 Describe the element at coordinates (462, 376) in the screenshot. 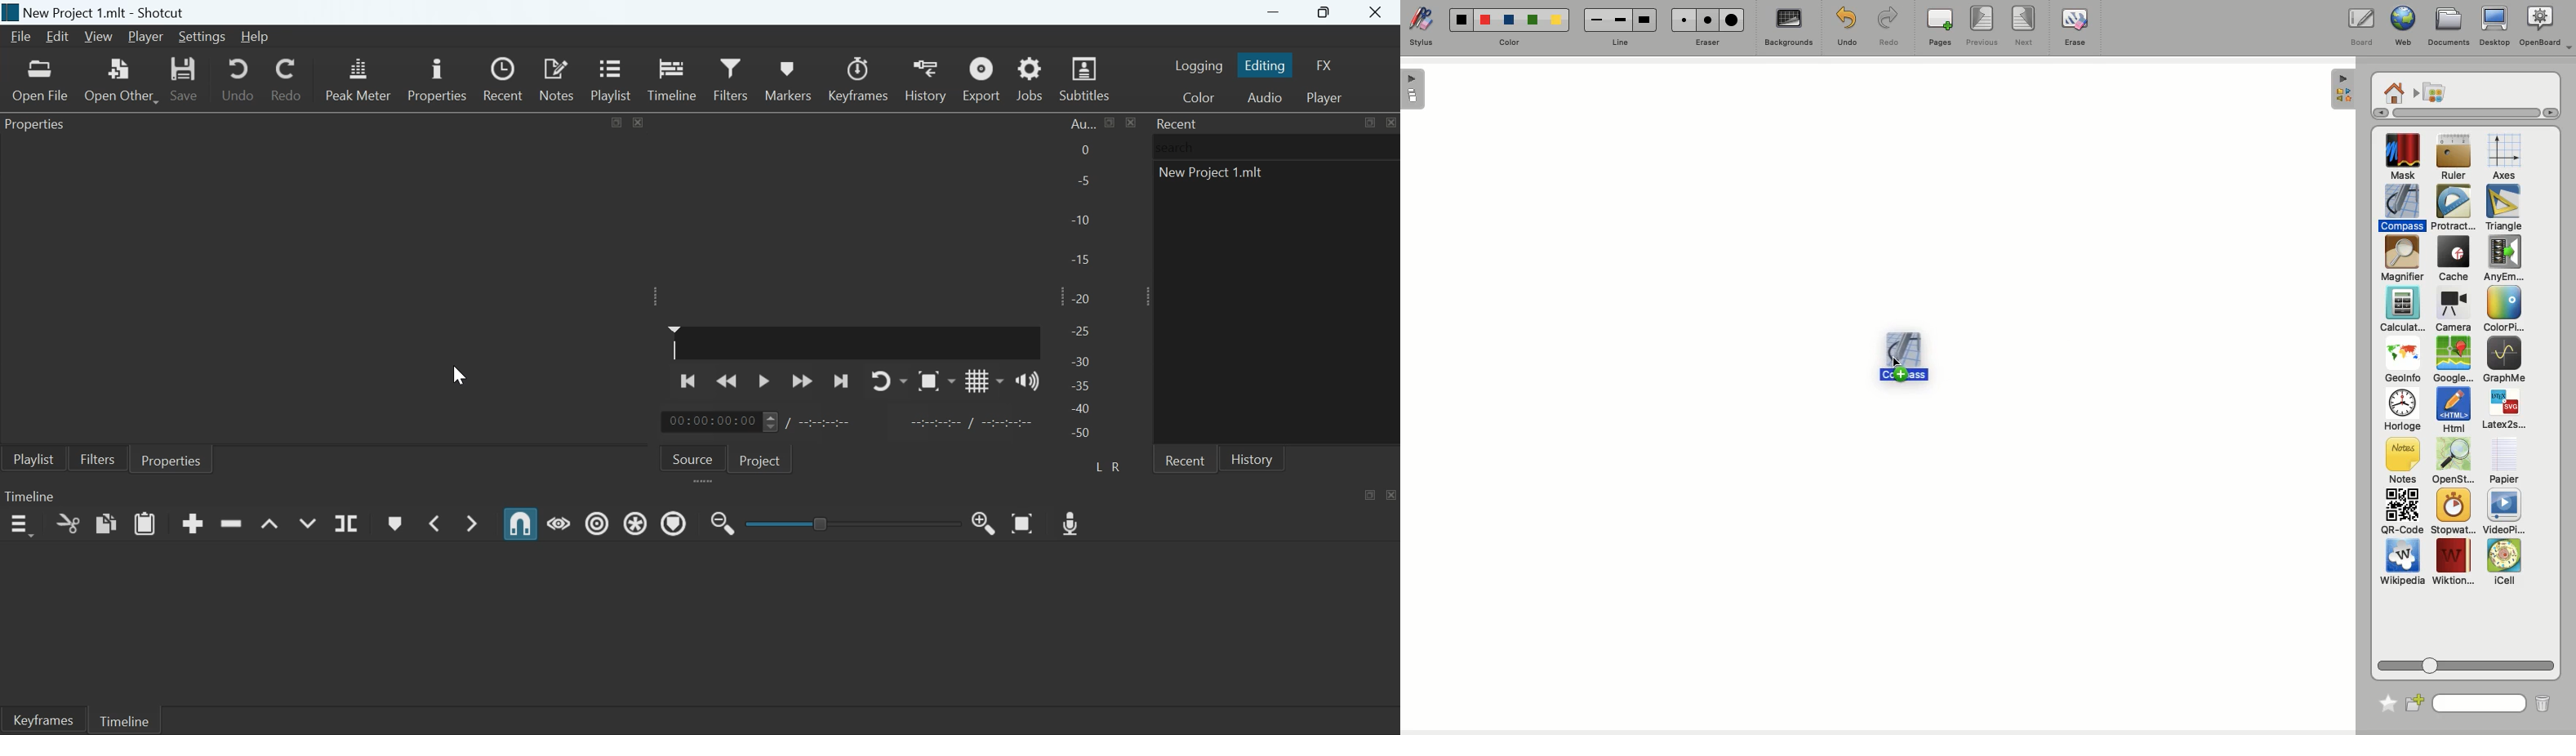

I see `cursor` at that location.